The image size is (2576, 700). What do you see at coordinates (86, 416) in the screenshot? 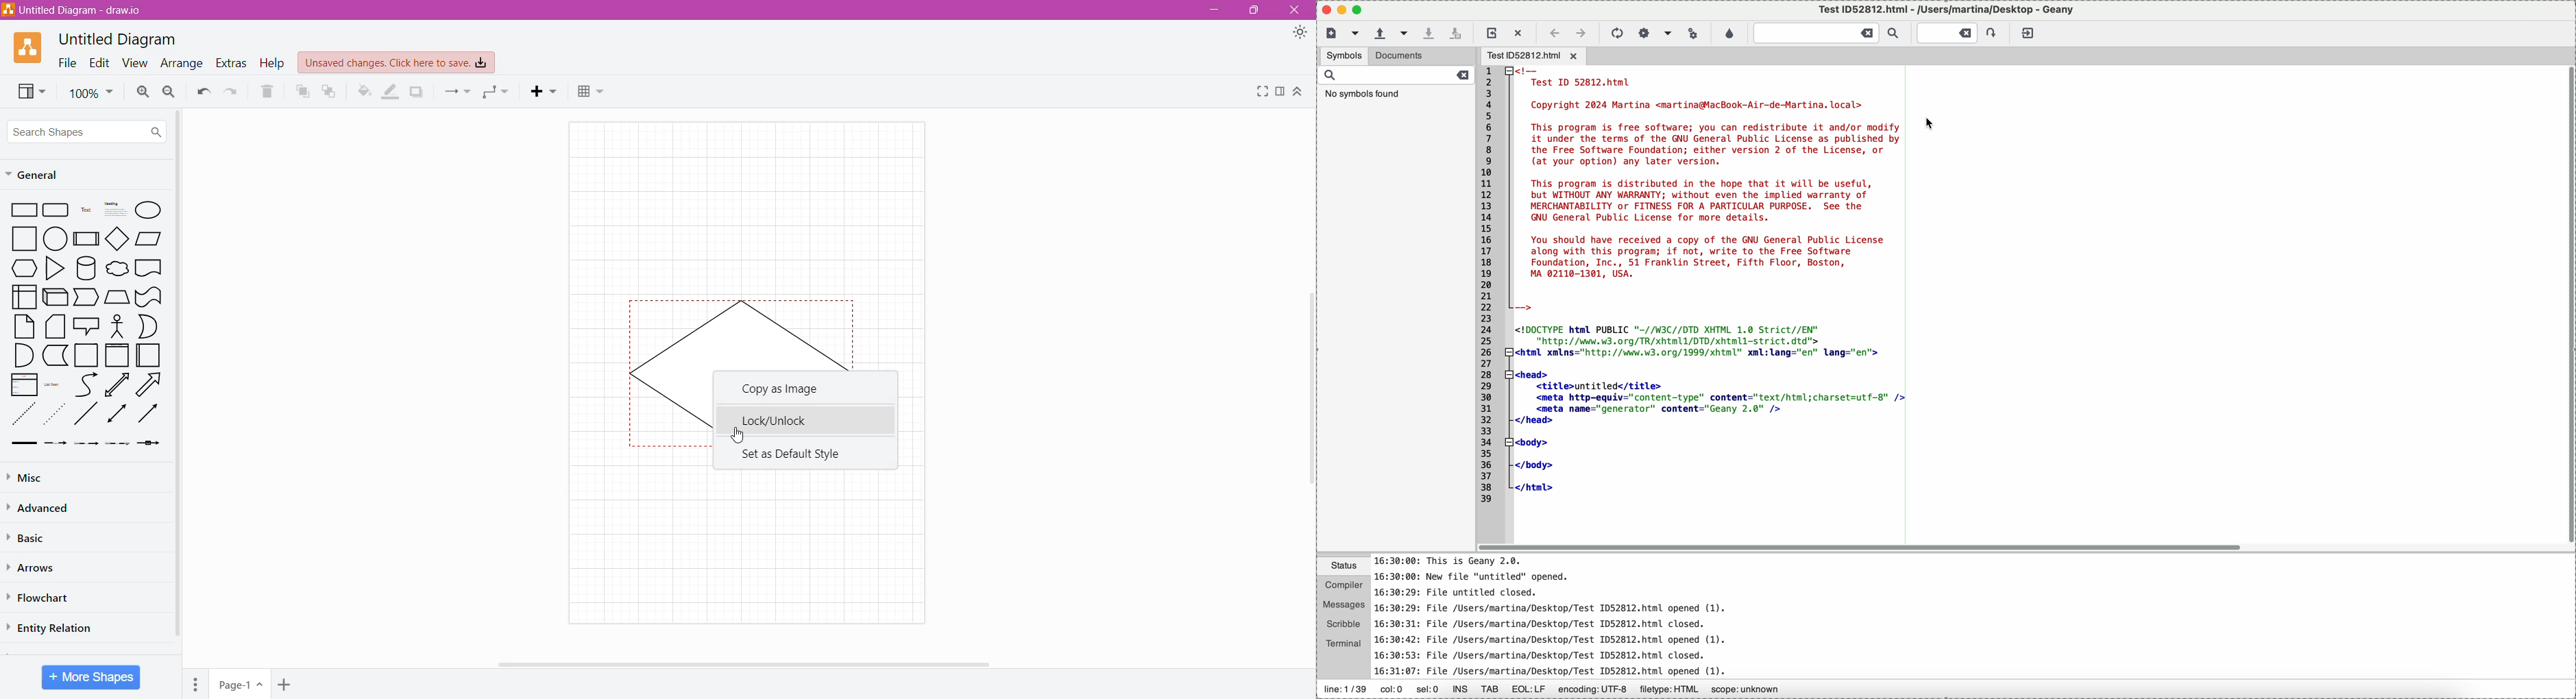
I see `Line` at bounding box center [86, 416].